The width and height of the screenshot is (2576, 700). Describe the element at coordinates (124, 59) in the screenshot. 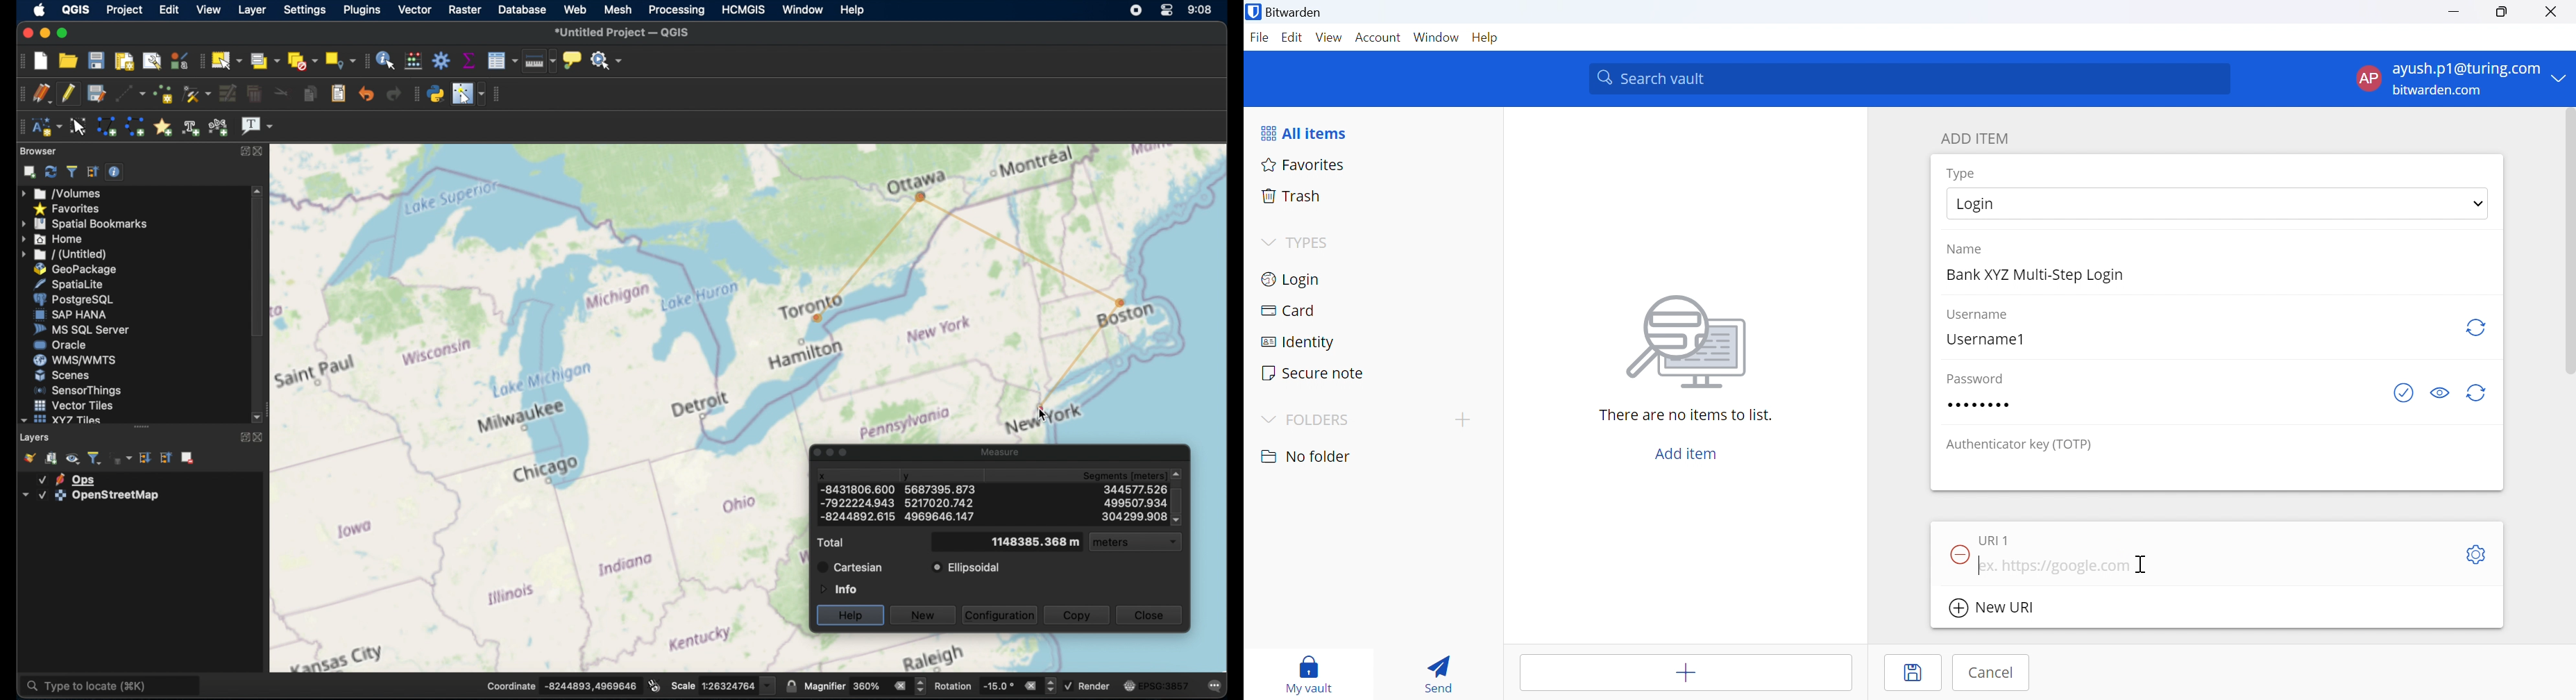

I see `new print layout` at that location.